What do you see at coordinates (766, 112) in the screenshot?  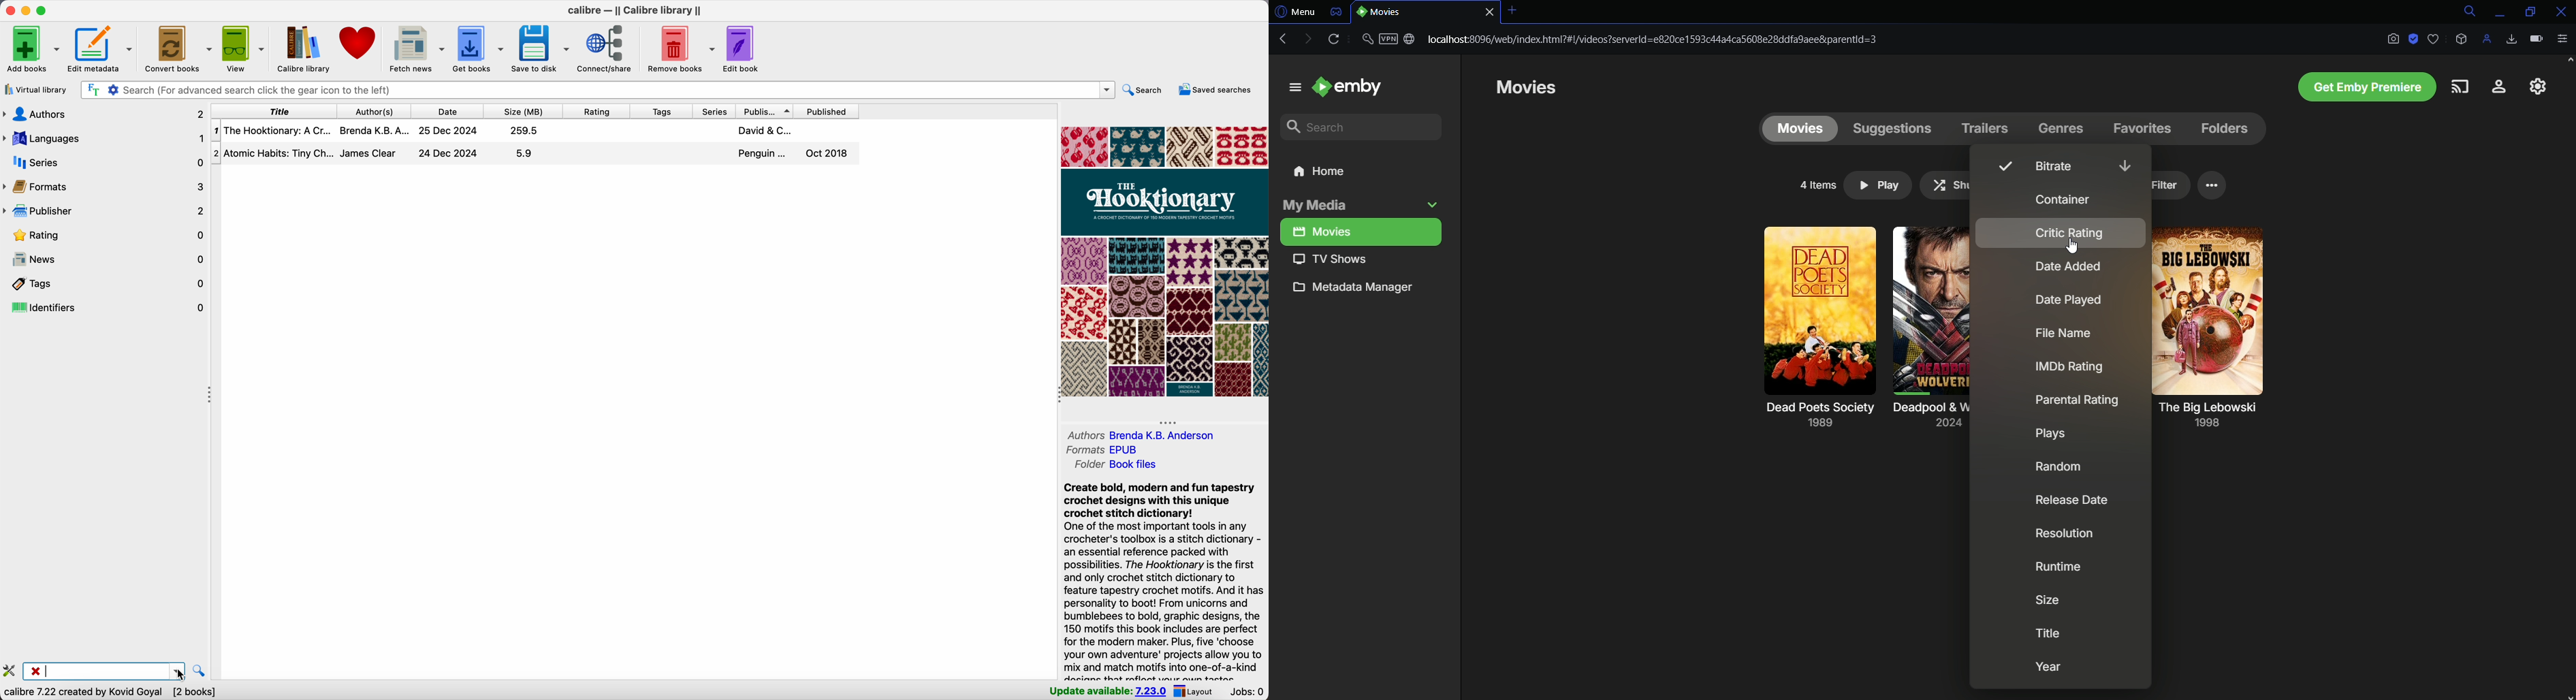 I see `publisher` at bounding box center [766, 112].